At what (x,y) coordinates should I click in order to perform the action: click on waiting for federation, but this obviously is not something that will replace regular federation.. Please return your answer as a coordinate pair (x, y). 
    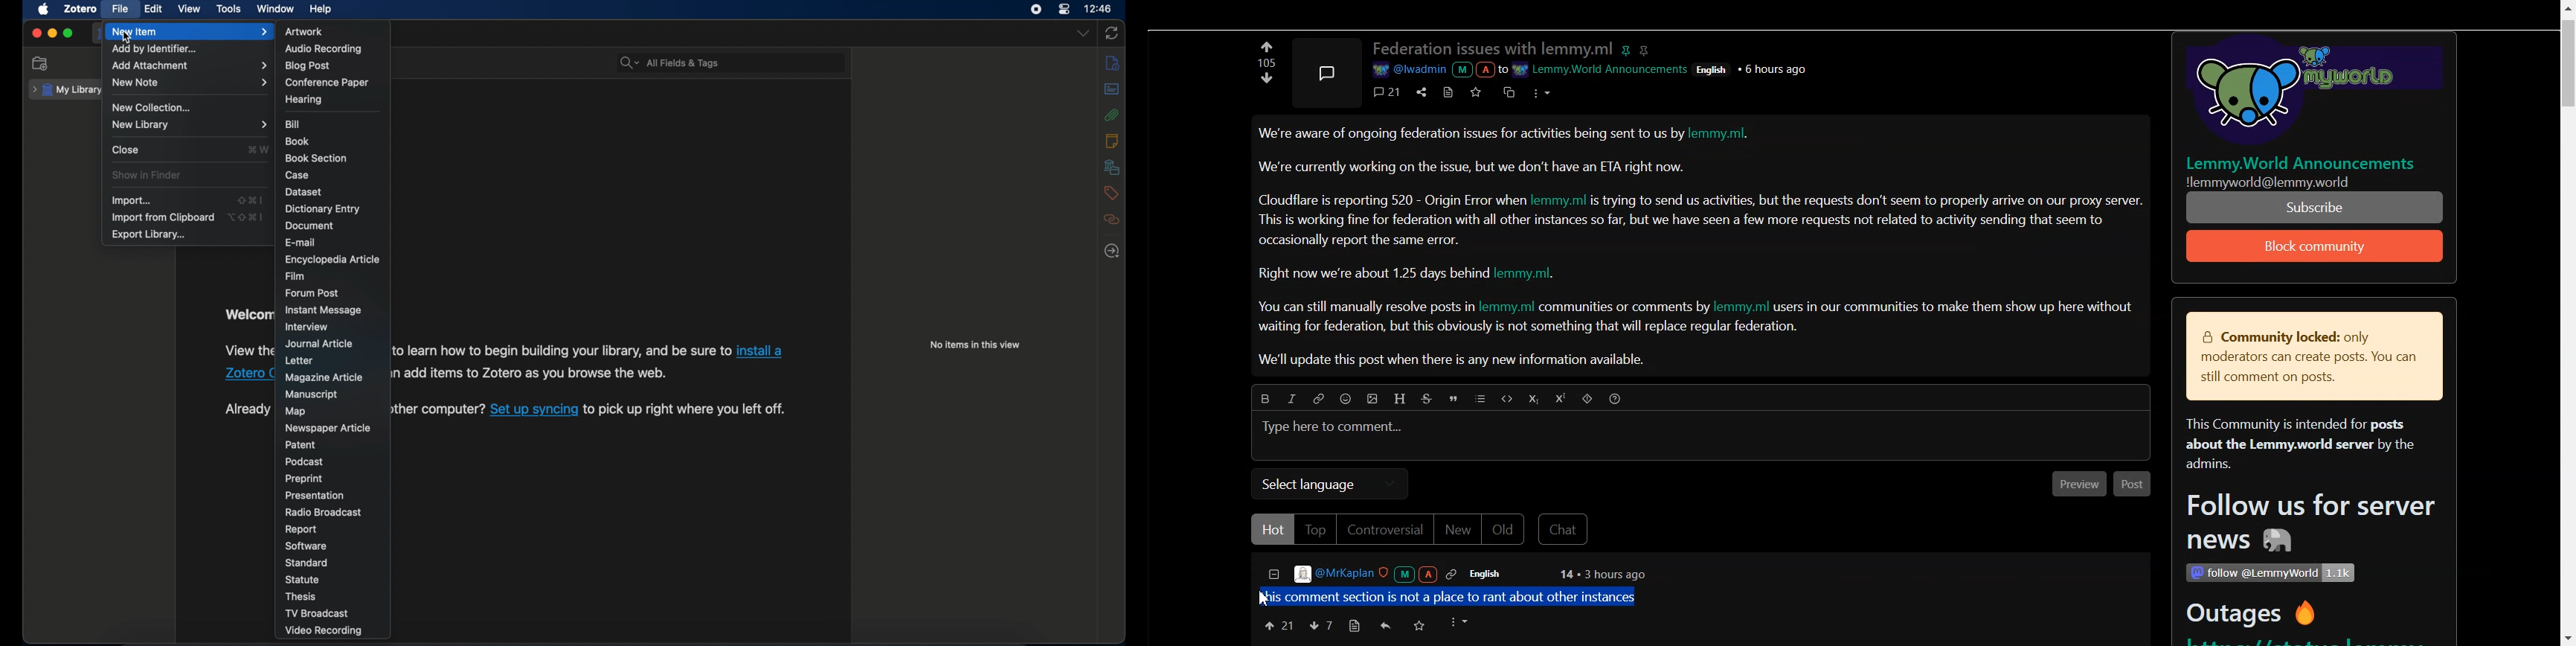
    Looking at the image, I should click on (1530, 328).